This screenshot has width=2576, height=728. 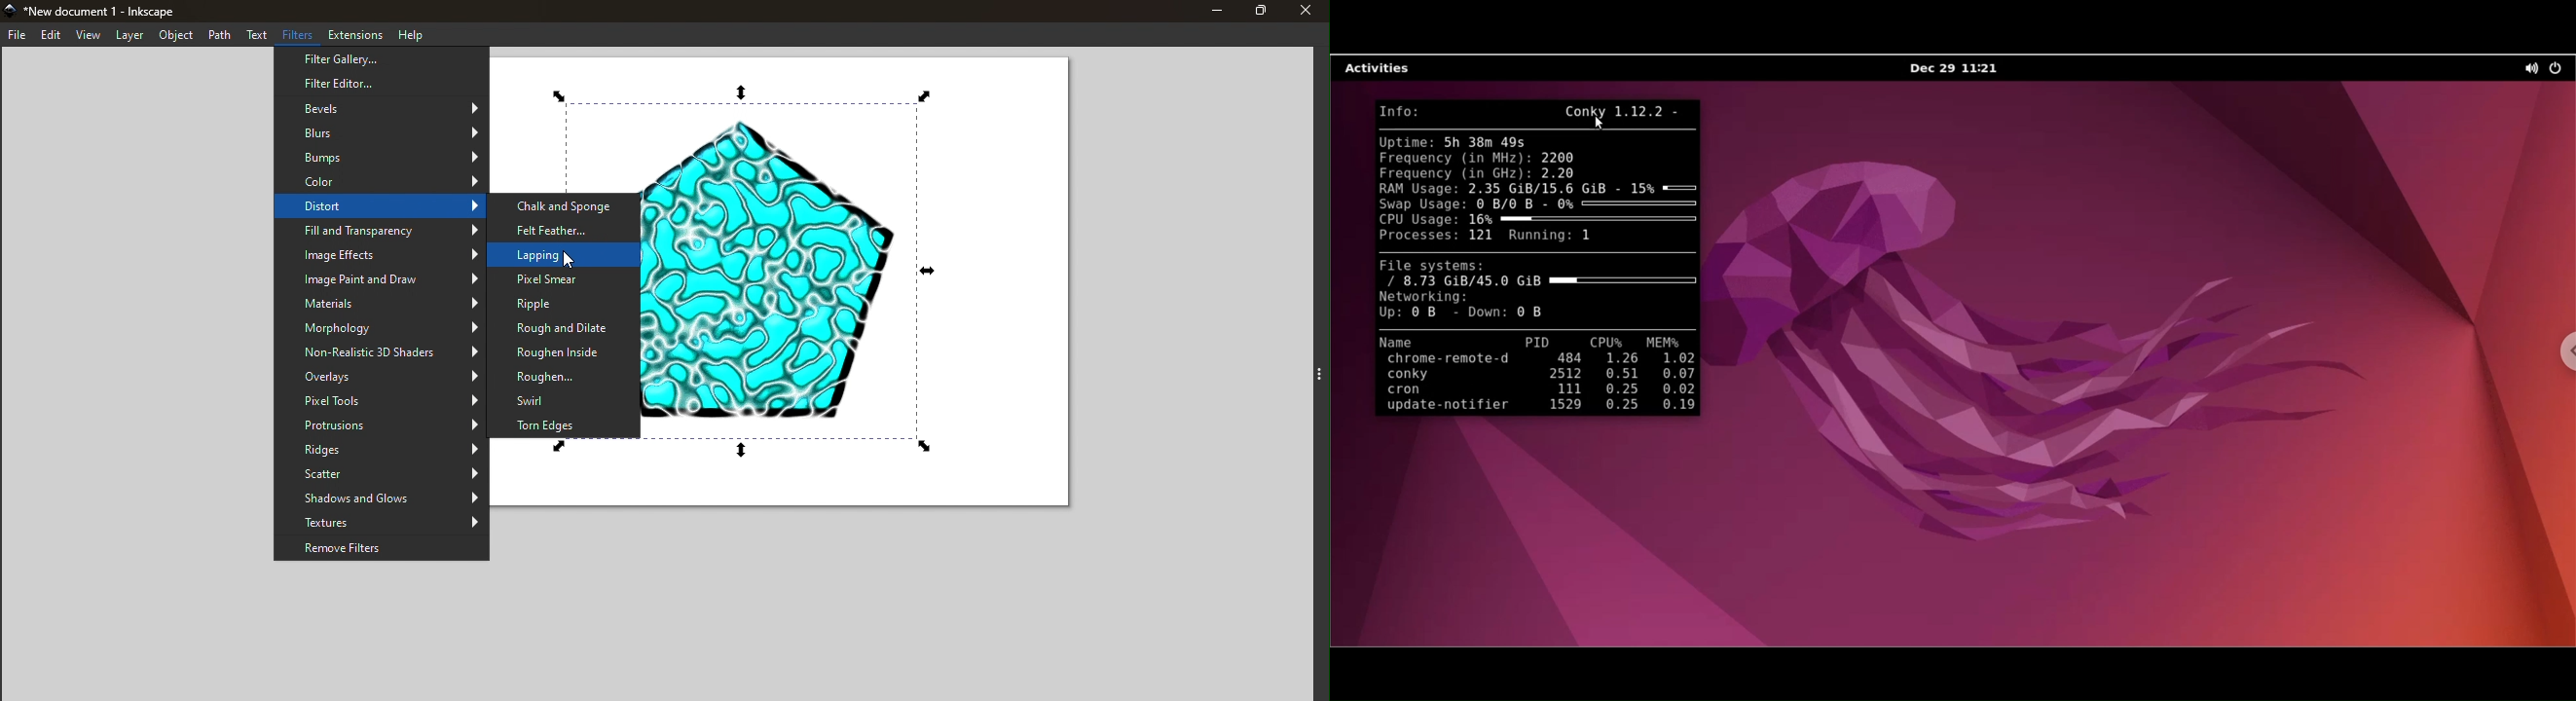 What do you see at coordinates (383, 107) in the screenshot?
I see `Bevels` at bounding box center [383, 107].